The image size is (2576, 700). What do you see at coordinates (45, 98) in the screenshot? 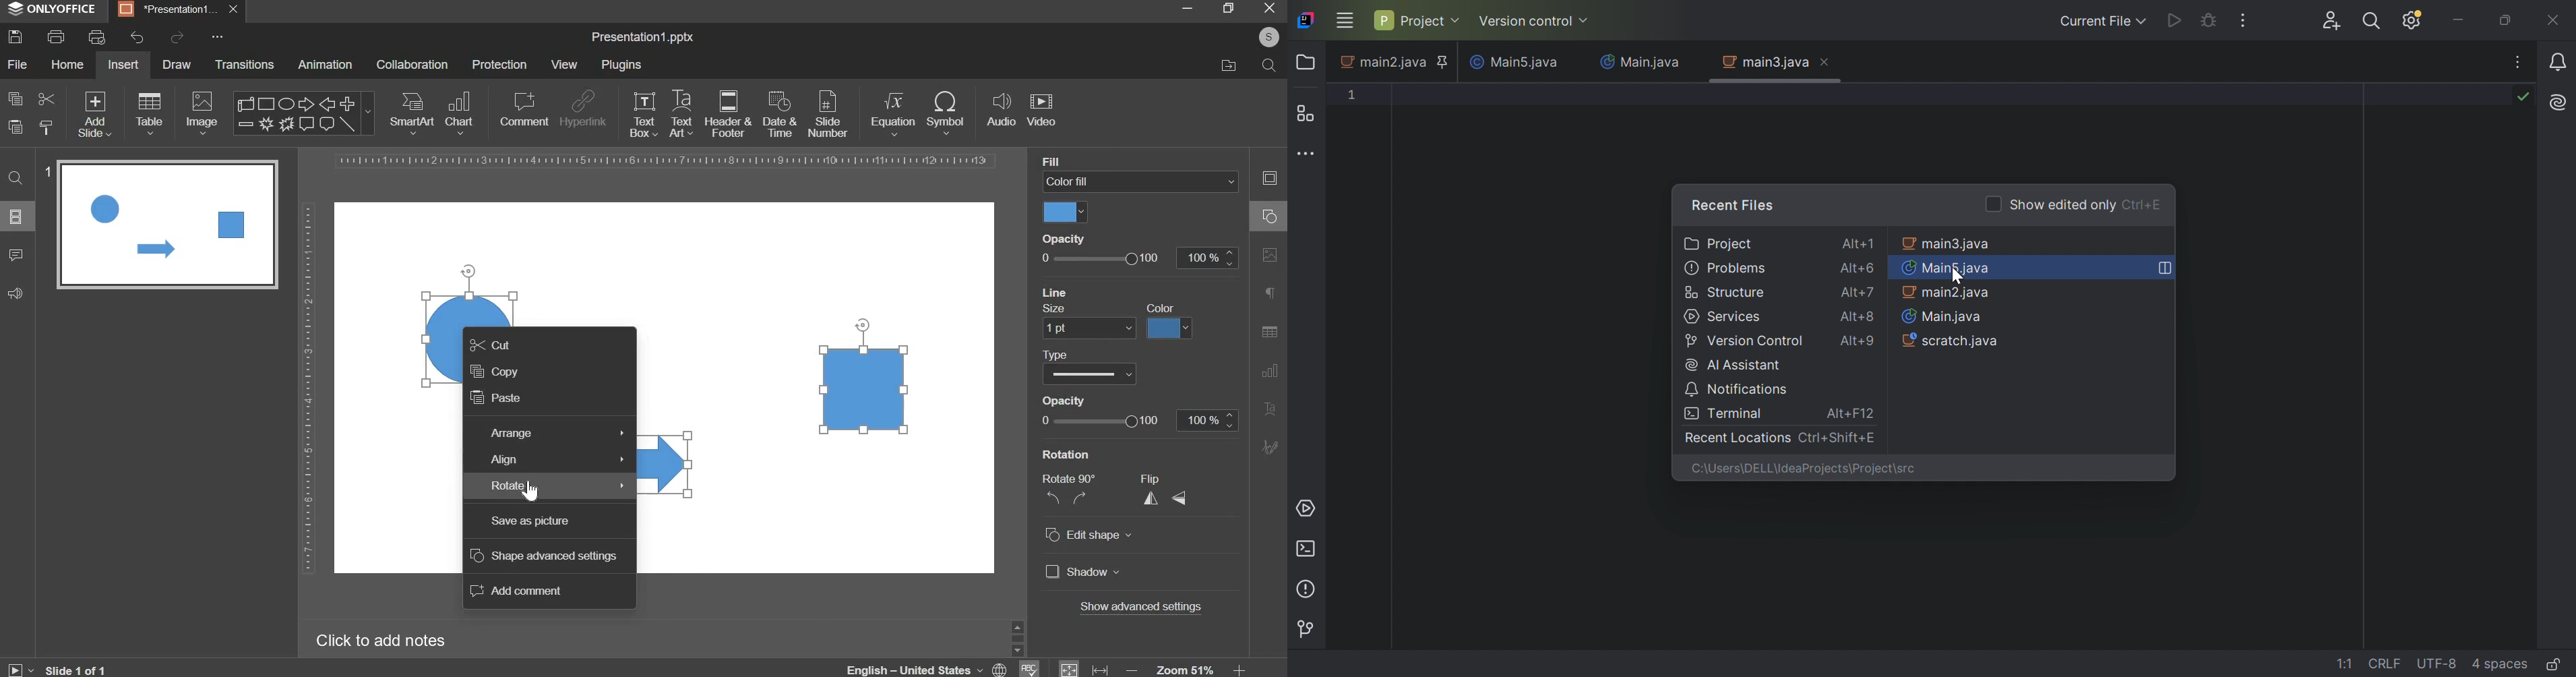
I see `cut` at bounding box center [45, 98].